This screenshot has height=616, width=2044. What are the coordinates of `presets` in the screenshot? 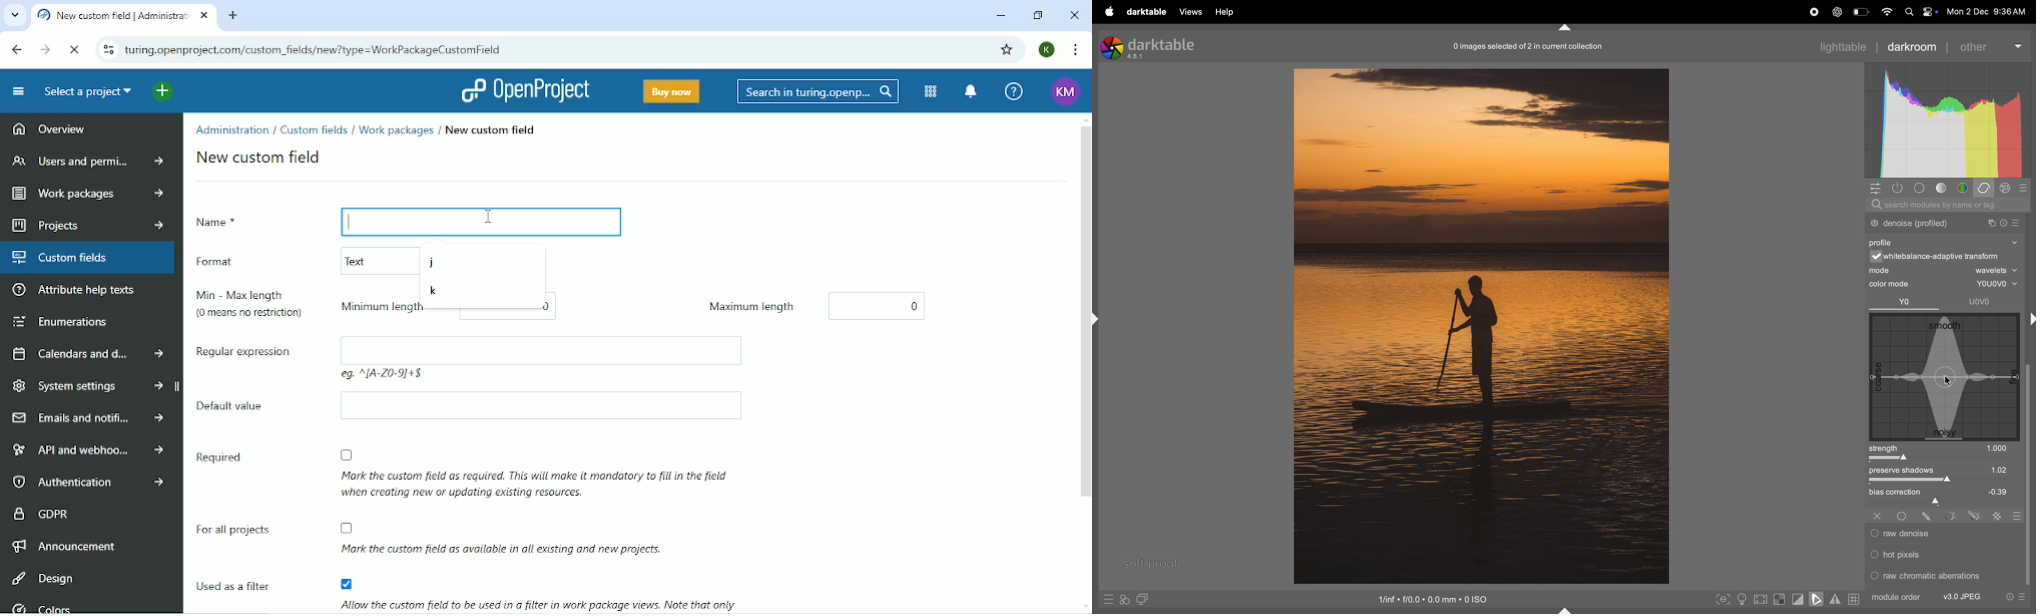 It's located at (2016, 598).